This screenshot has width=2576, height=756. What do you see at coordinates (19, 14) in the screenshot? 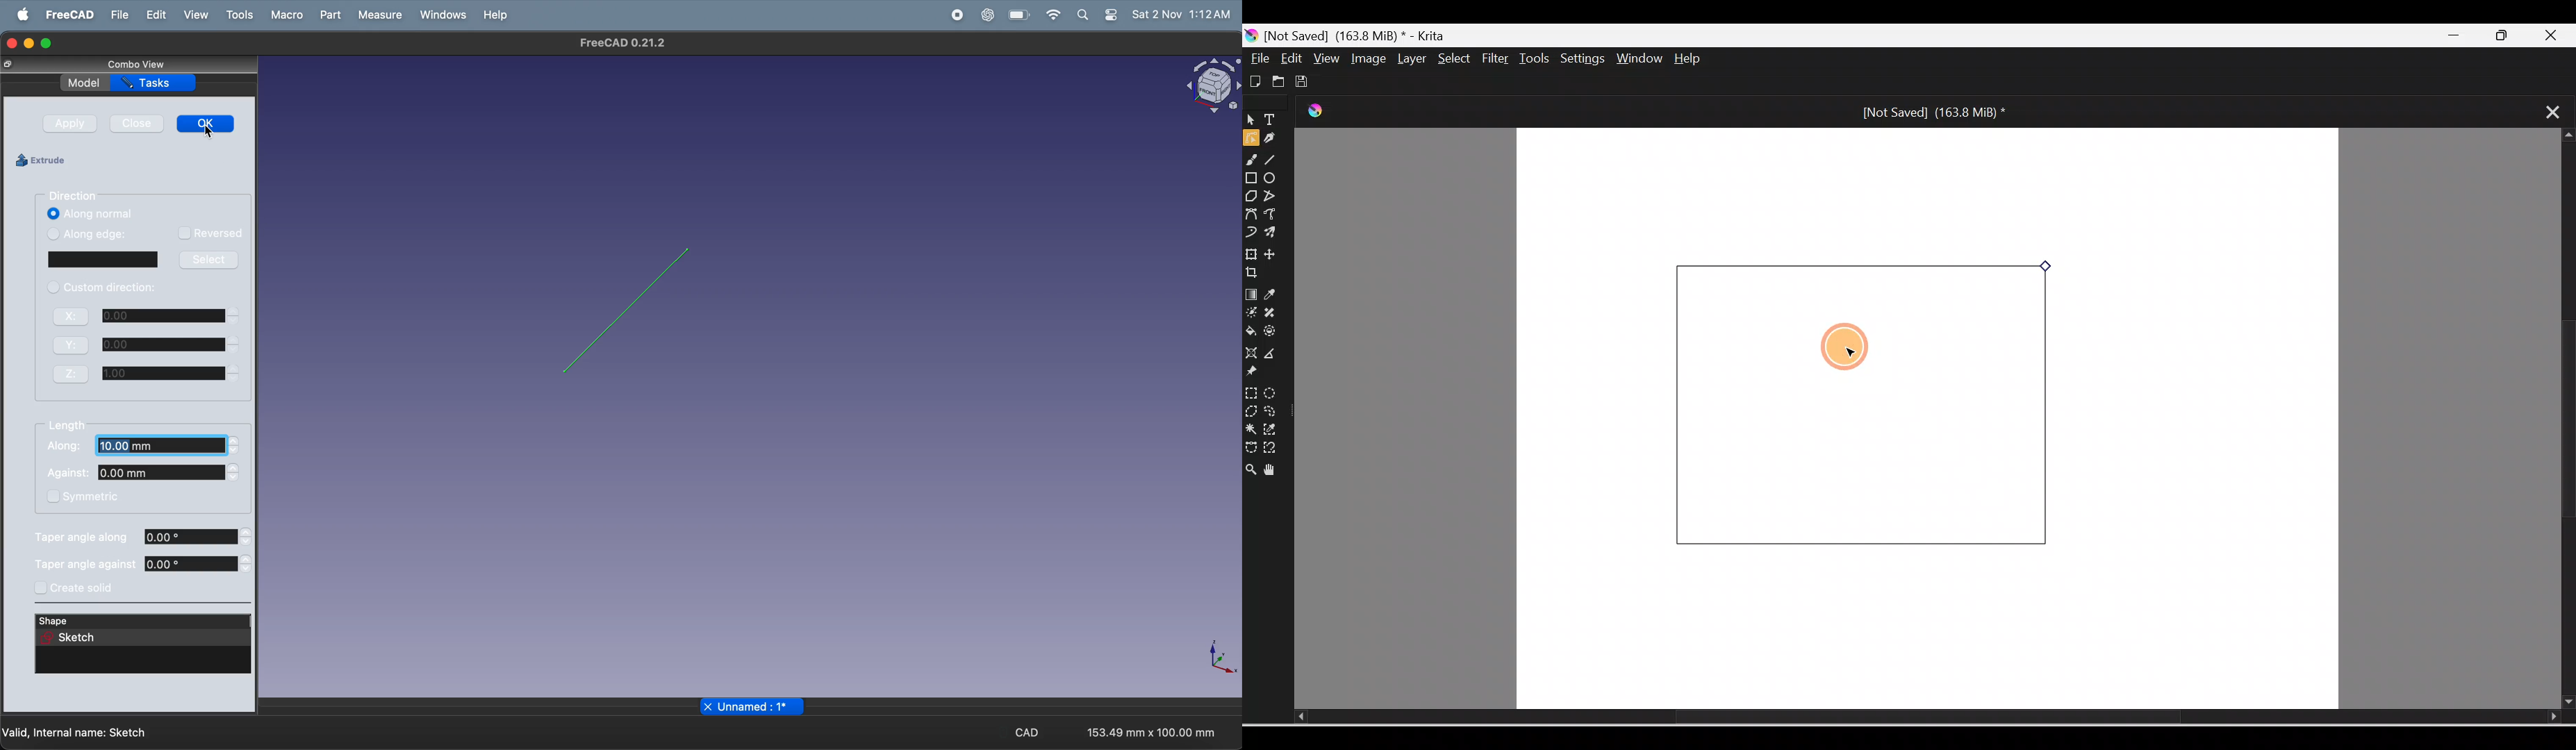
I see `Apple menu` at bounding box center [19, 14].